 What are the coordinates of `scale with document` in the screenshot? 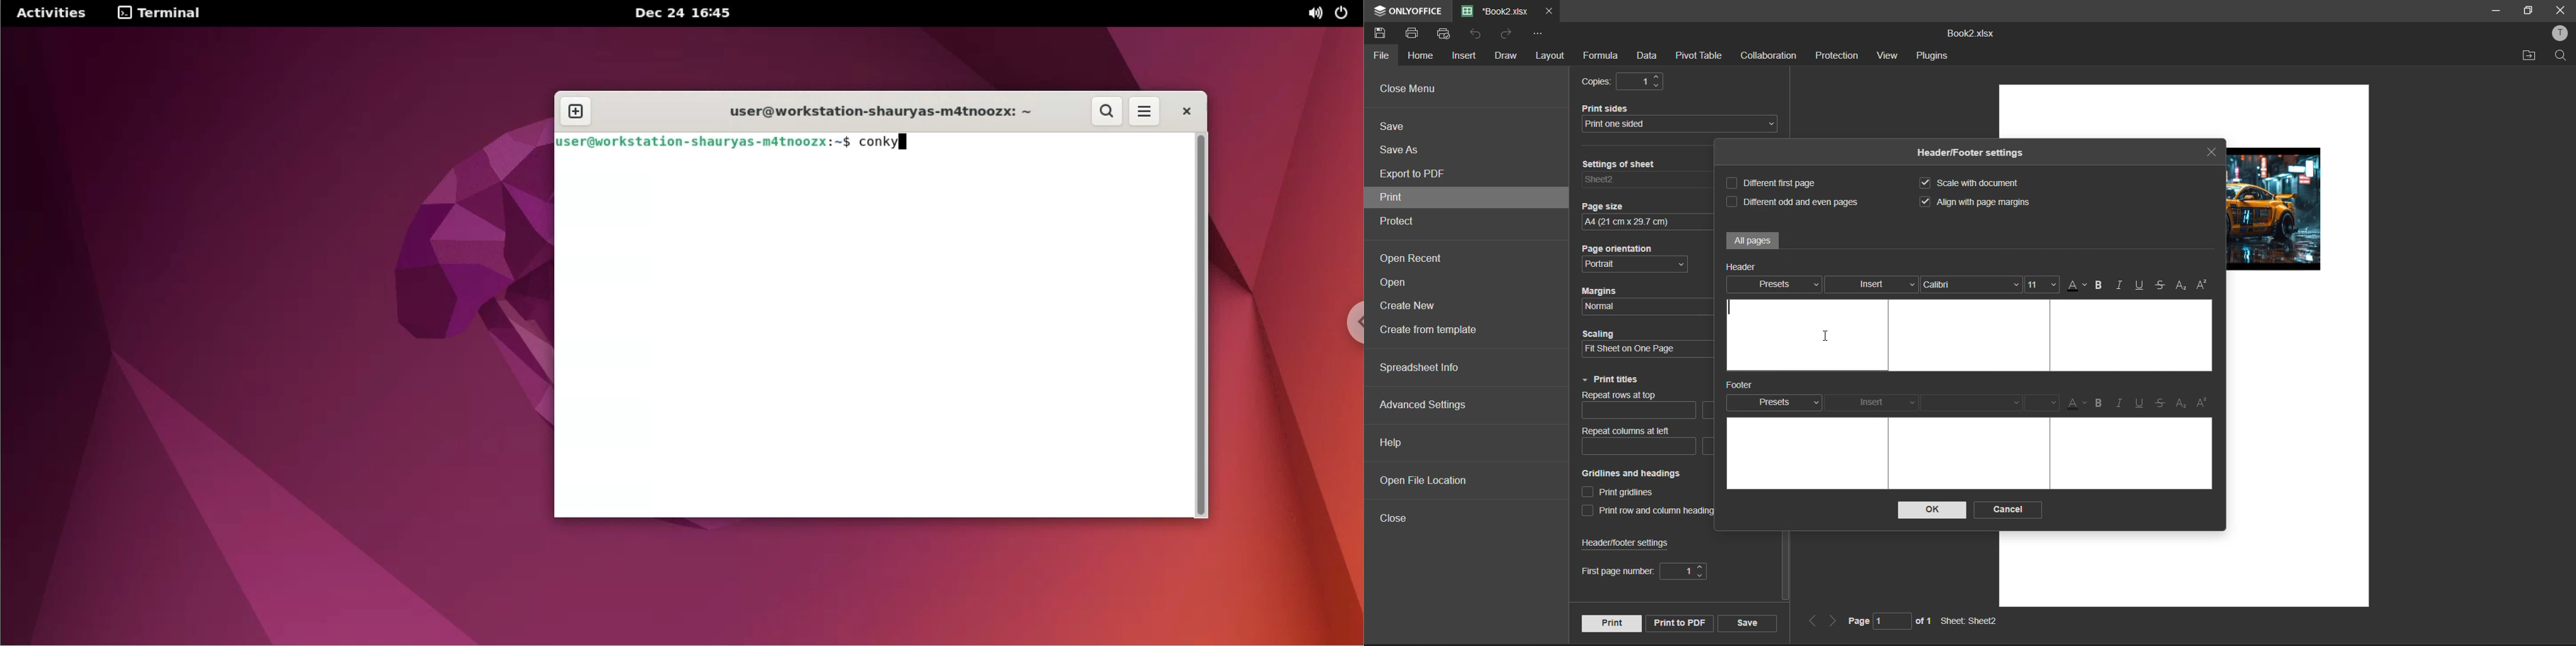 It's located at (1975, 183).